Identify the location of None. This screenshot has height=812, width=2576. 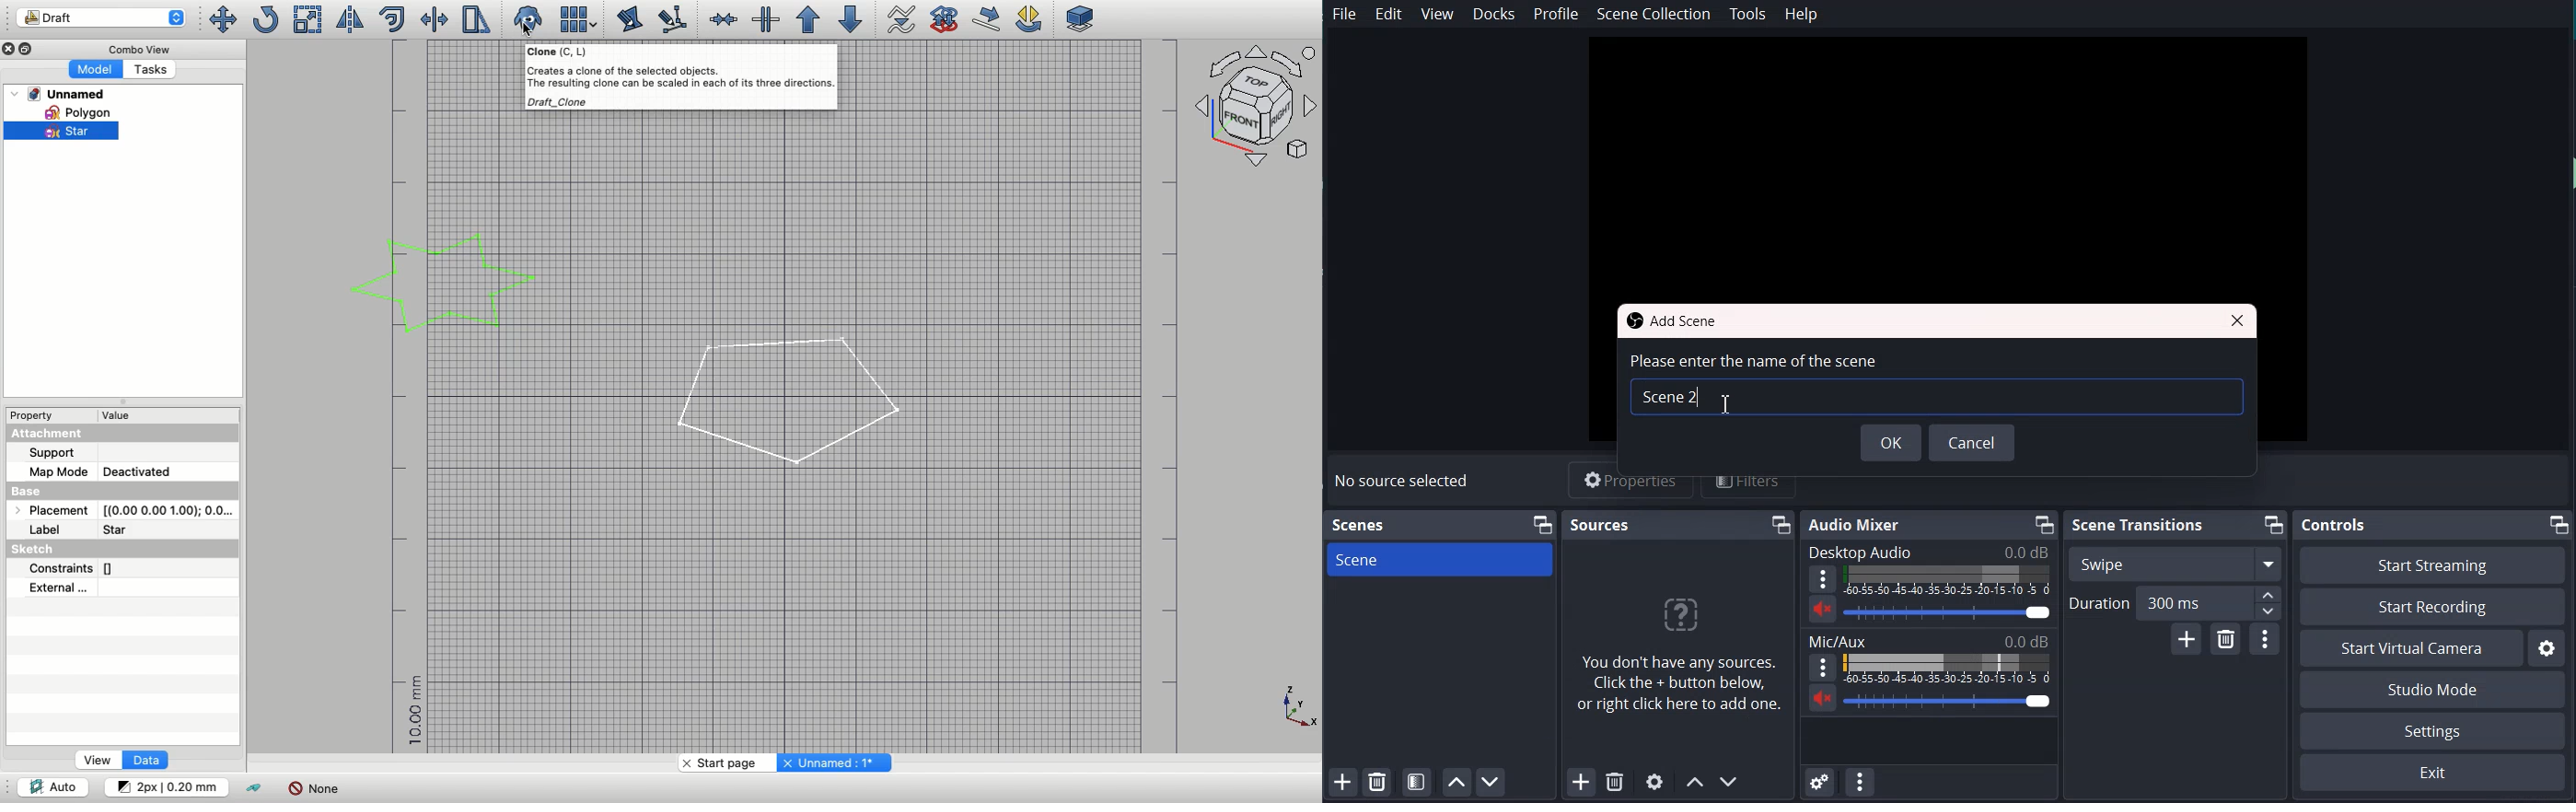
(314, 788).